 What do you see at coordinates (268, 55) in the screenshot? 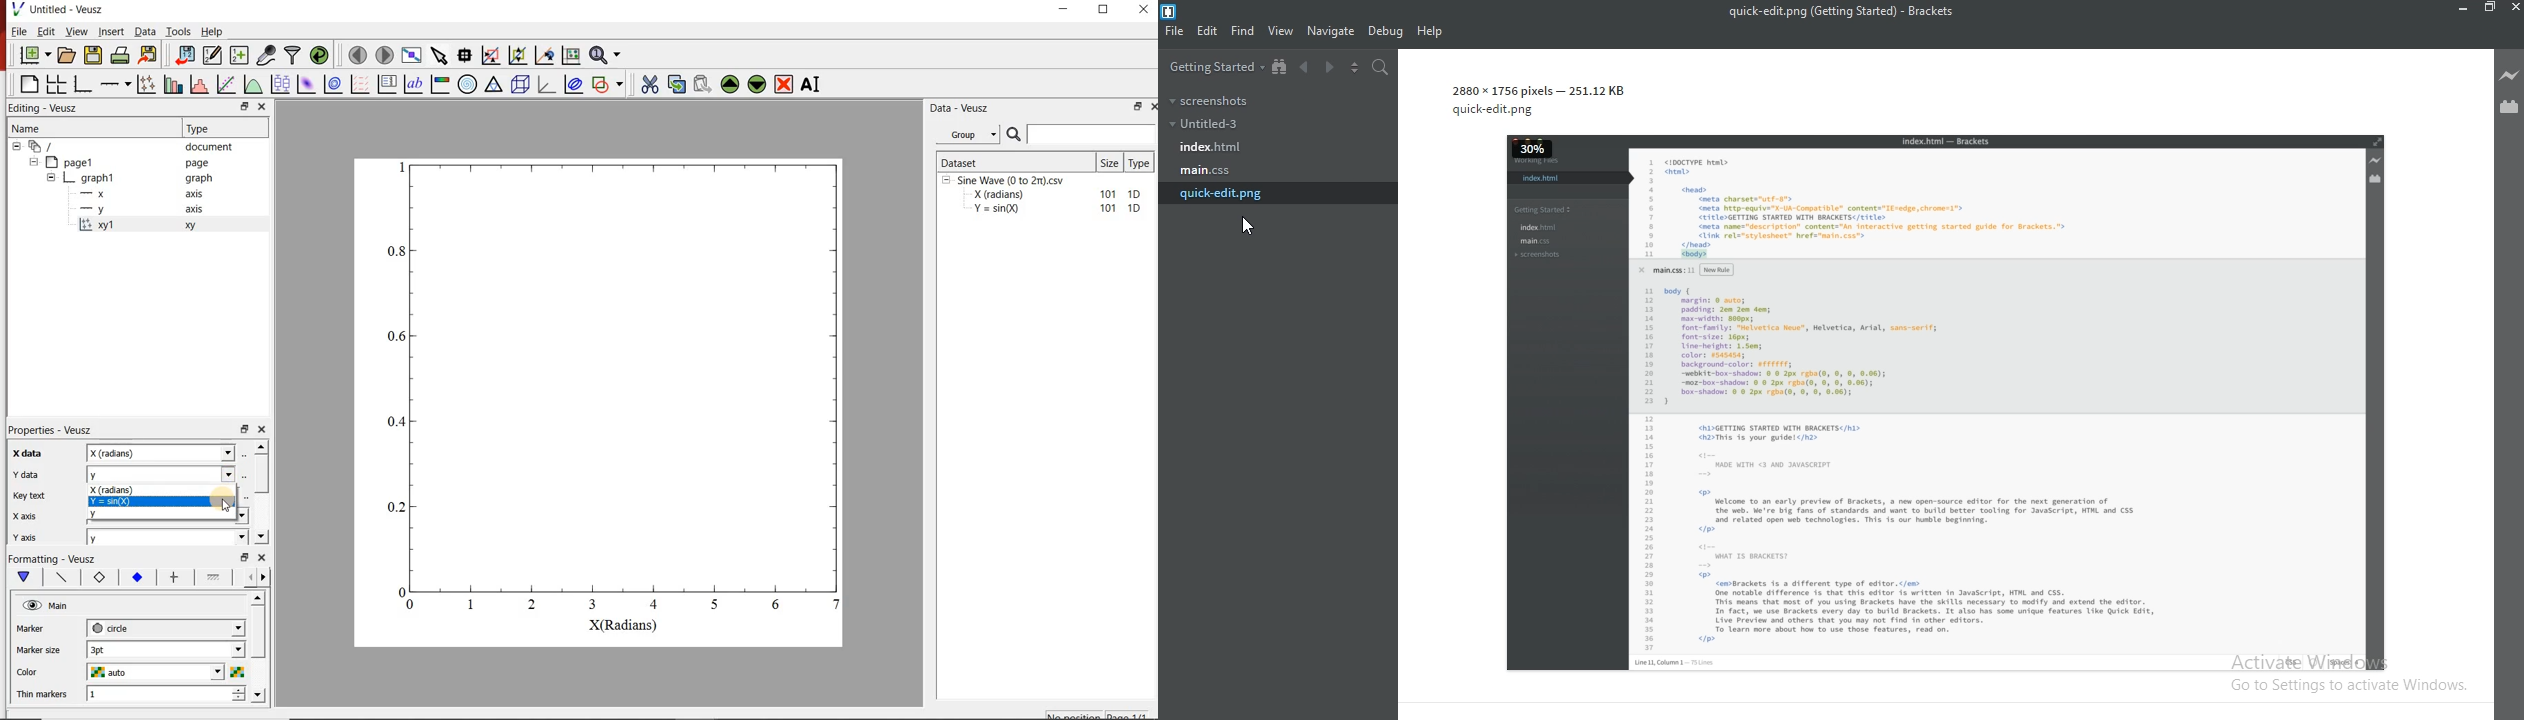
I see `capture remote data` at bounding box center [268, 55].